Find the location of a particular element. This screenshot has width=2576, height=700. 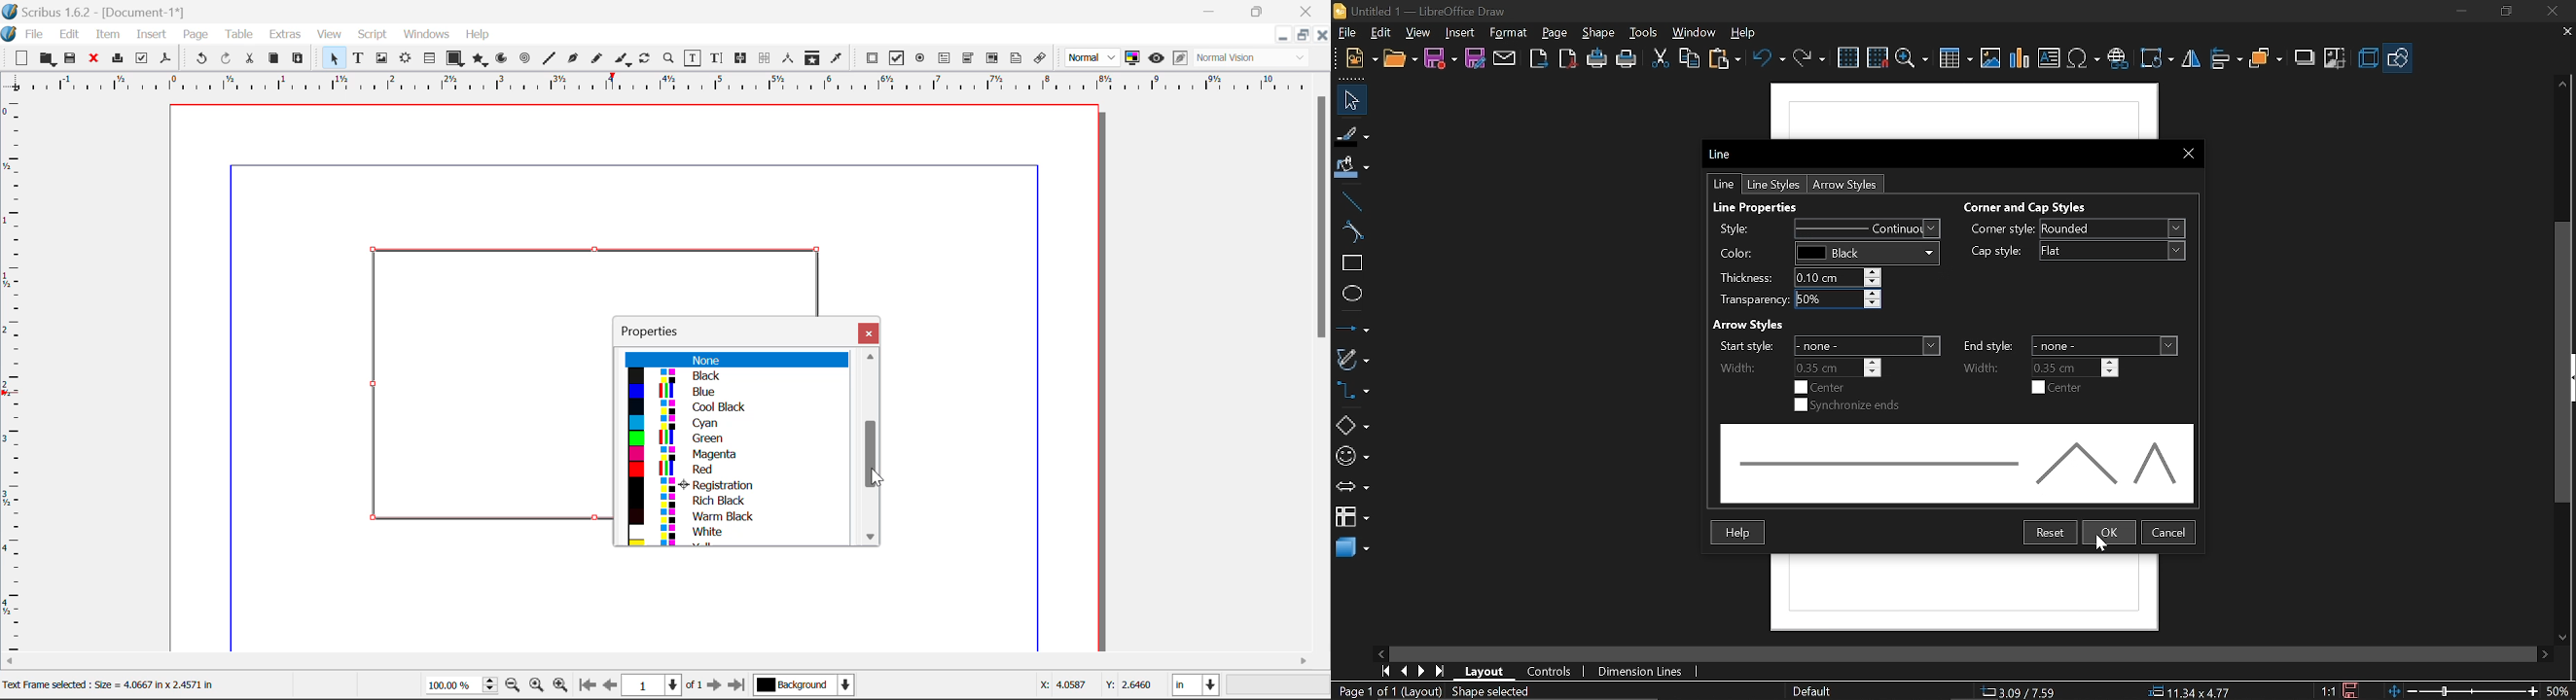

DRAG_TO Cursor Position is located at coordinates (872, 457).